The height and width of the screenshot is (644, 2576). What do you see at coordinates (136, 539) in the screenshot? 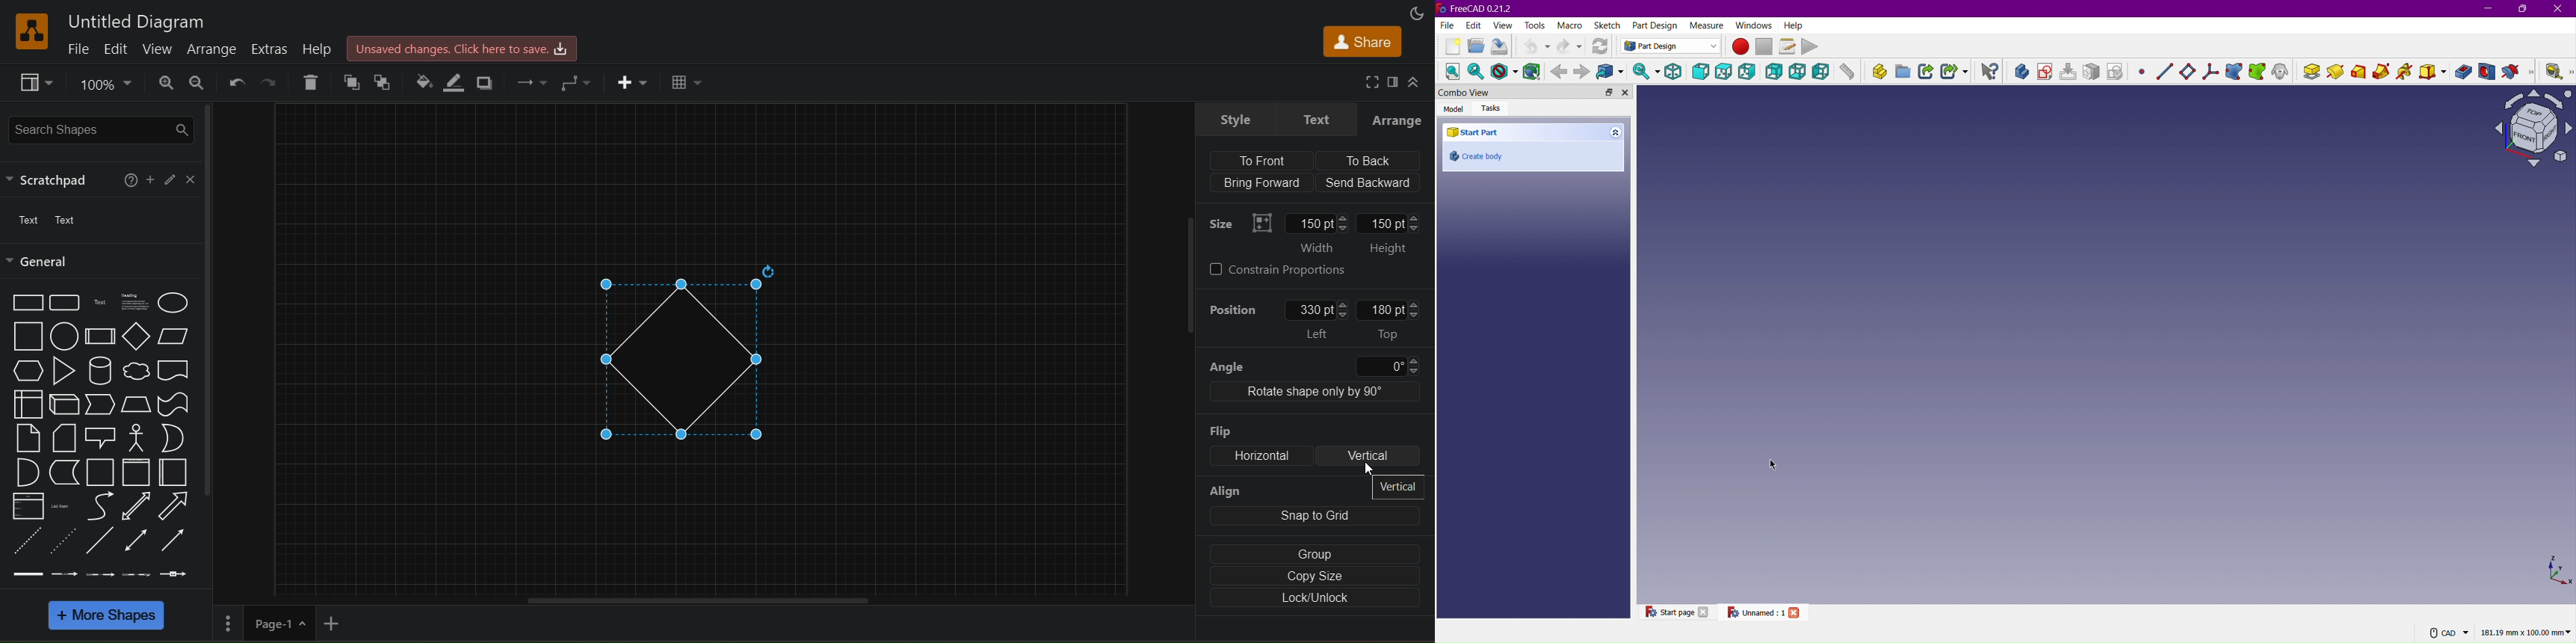
I see `bidirectional connector` at bounding box center [136, 539].